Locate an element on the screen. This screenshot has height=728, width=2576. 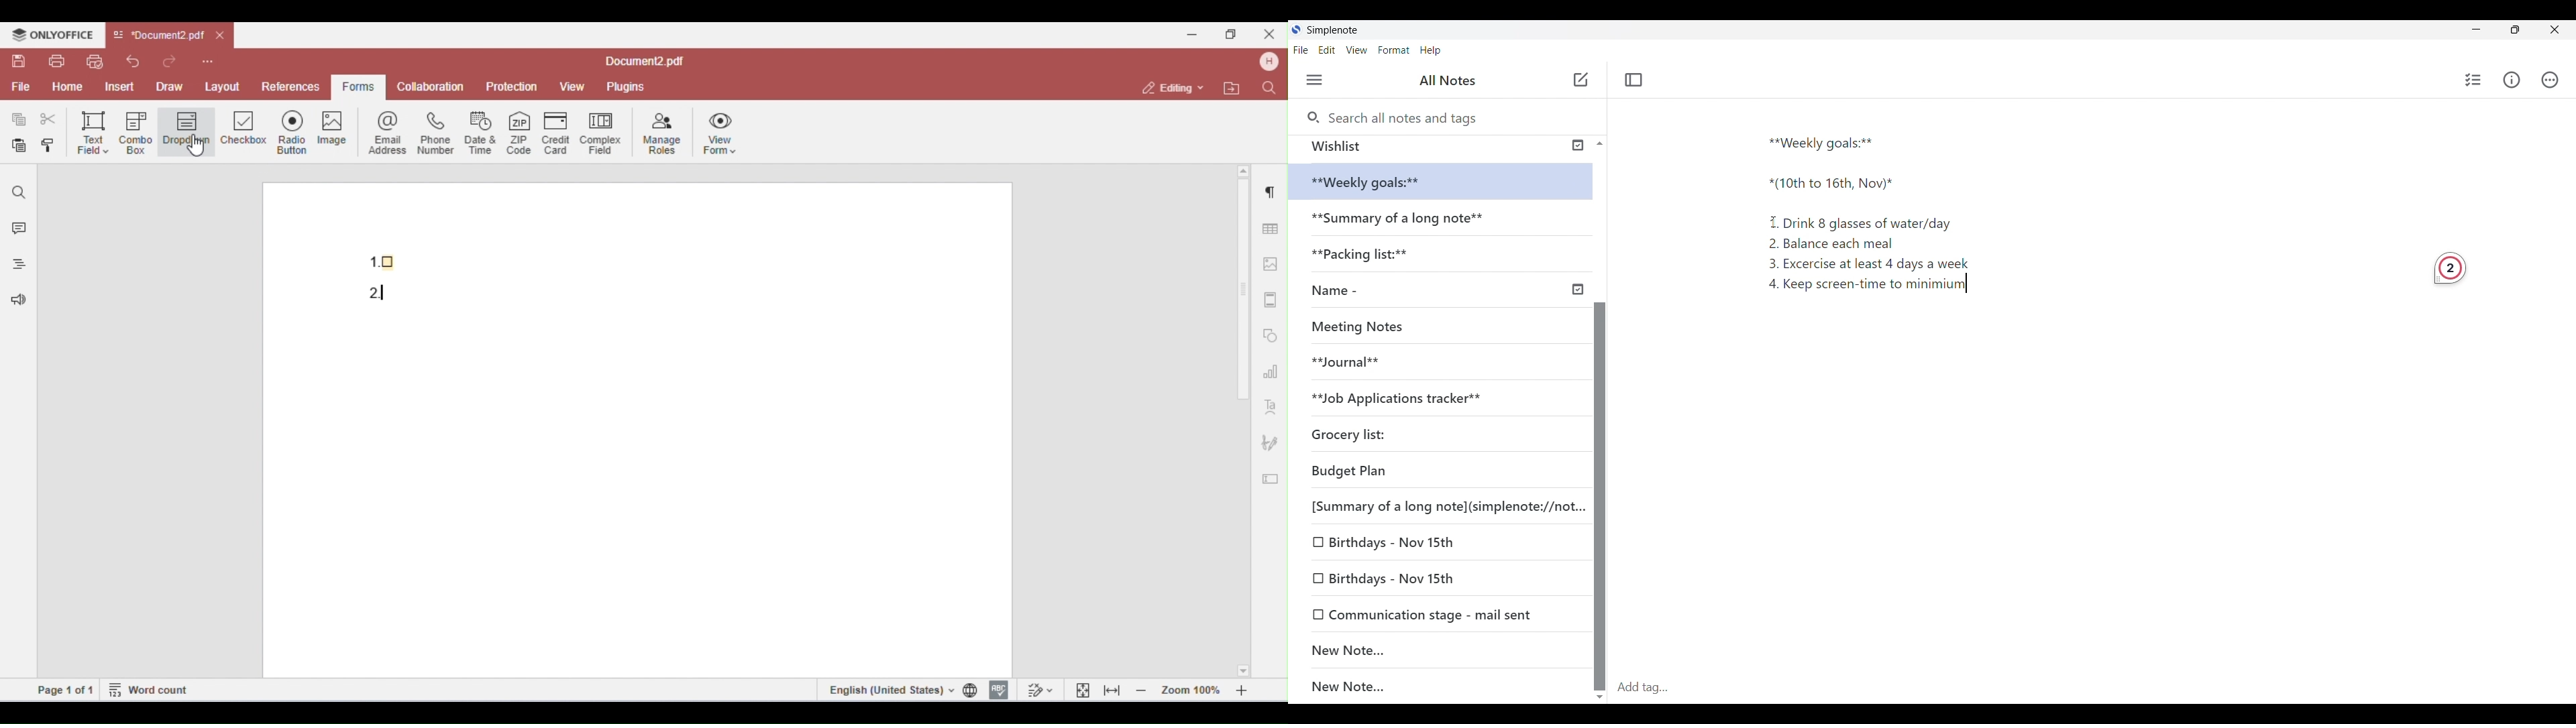
New note is located at coordinates (1580, 79).